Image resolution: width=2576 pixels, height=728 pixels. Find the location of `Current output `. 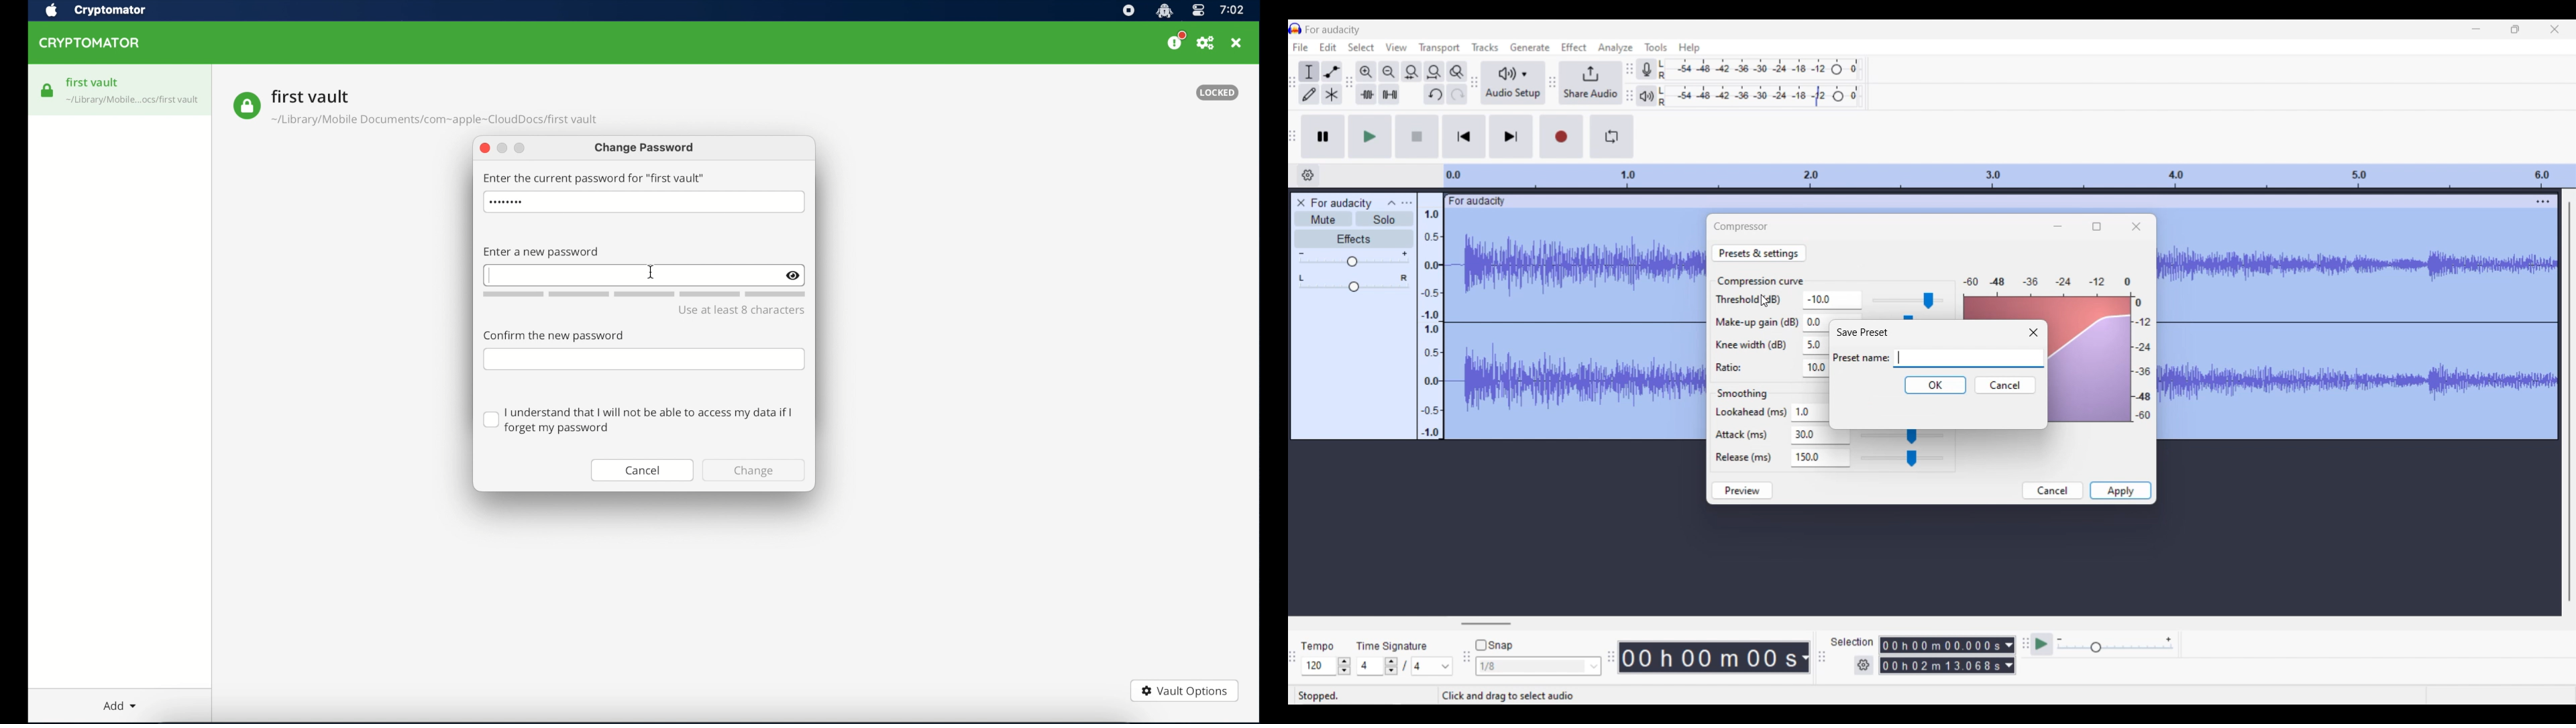

Current output  is located at coordinates (2102, 349).